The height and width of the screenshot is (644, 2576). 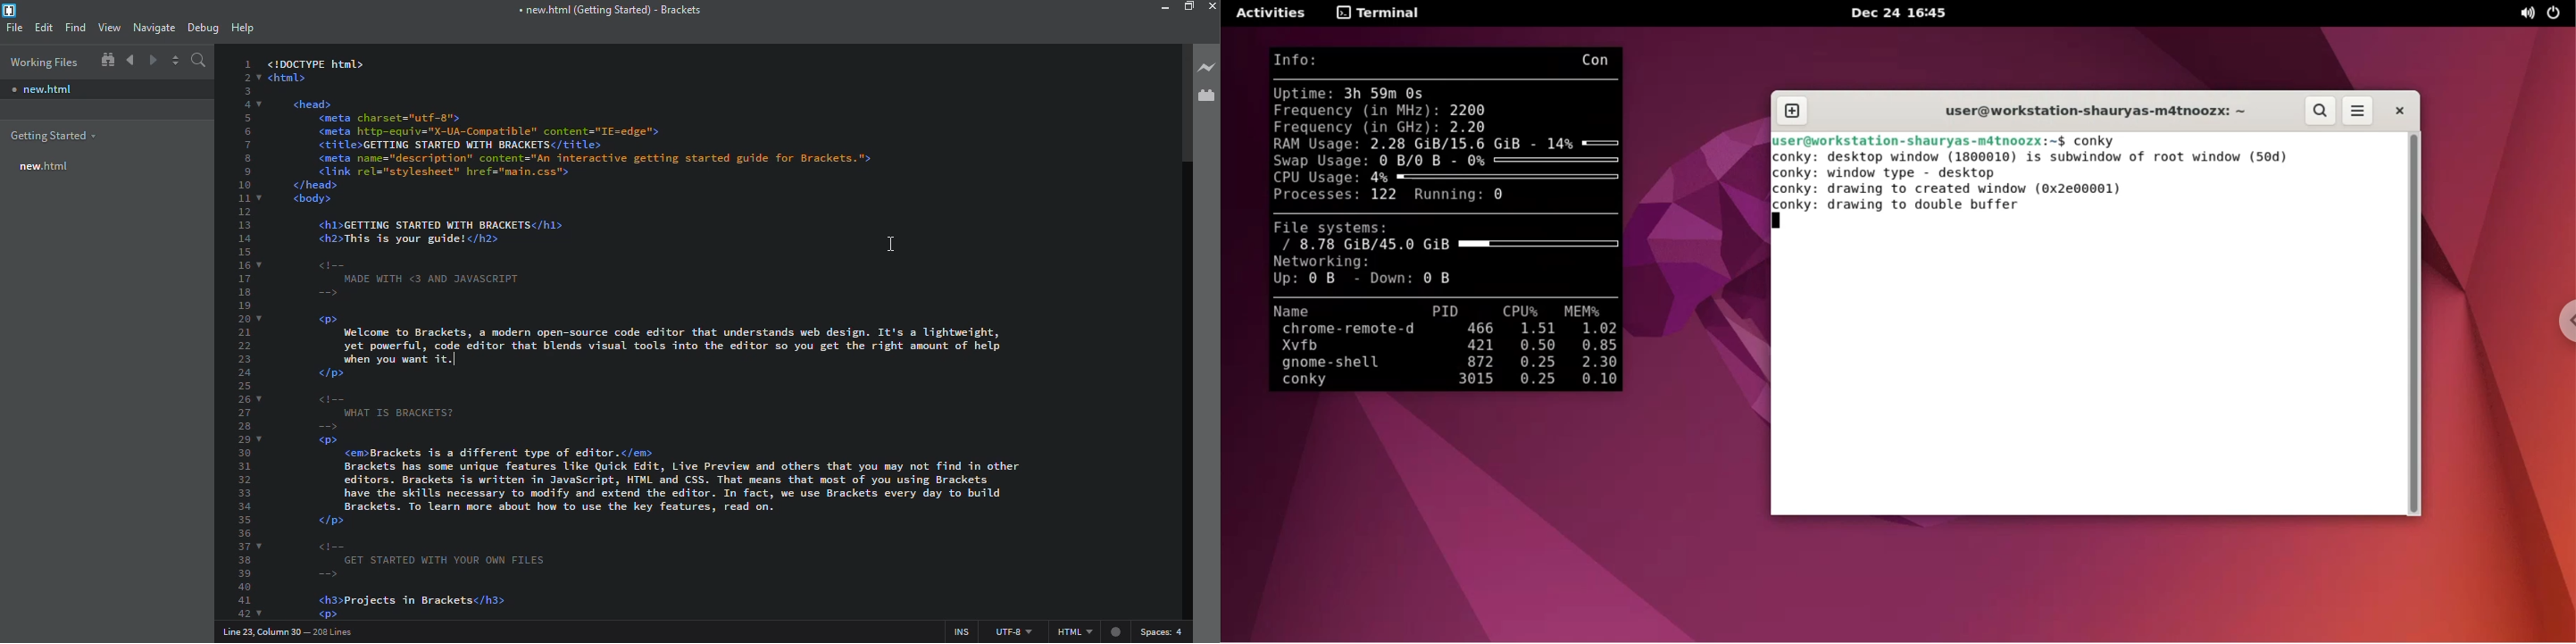 I want to click on edit, so click(x=46, y=26).